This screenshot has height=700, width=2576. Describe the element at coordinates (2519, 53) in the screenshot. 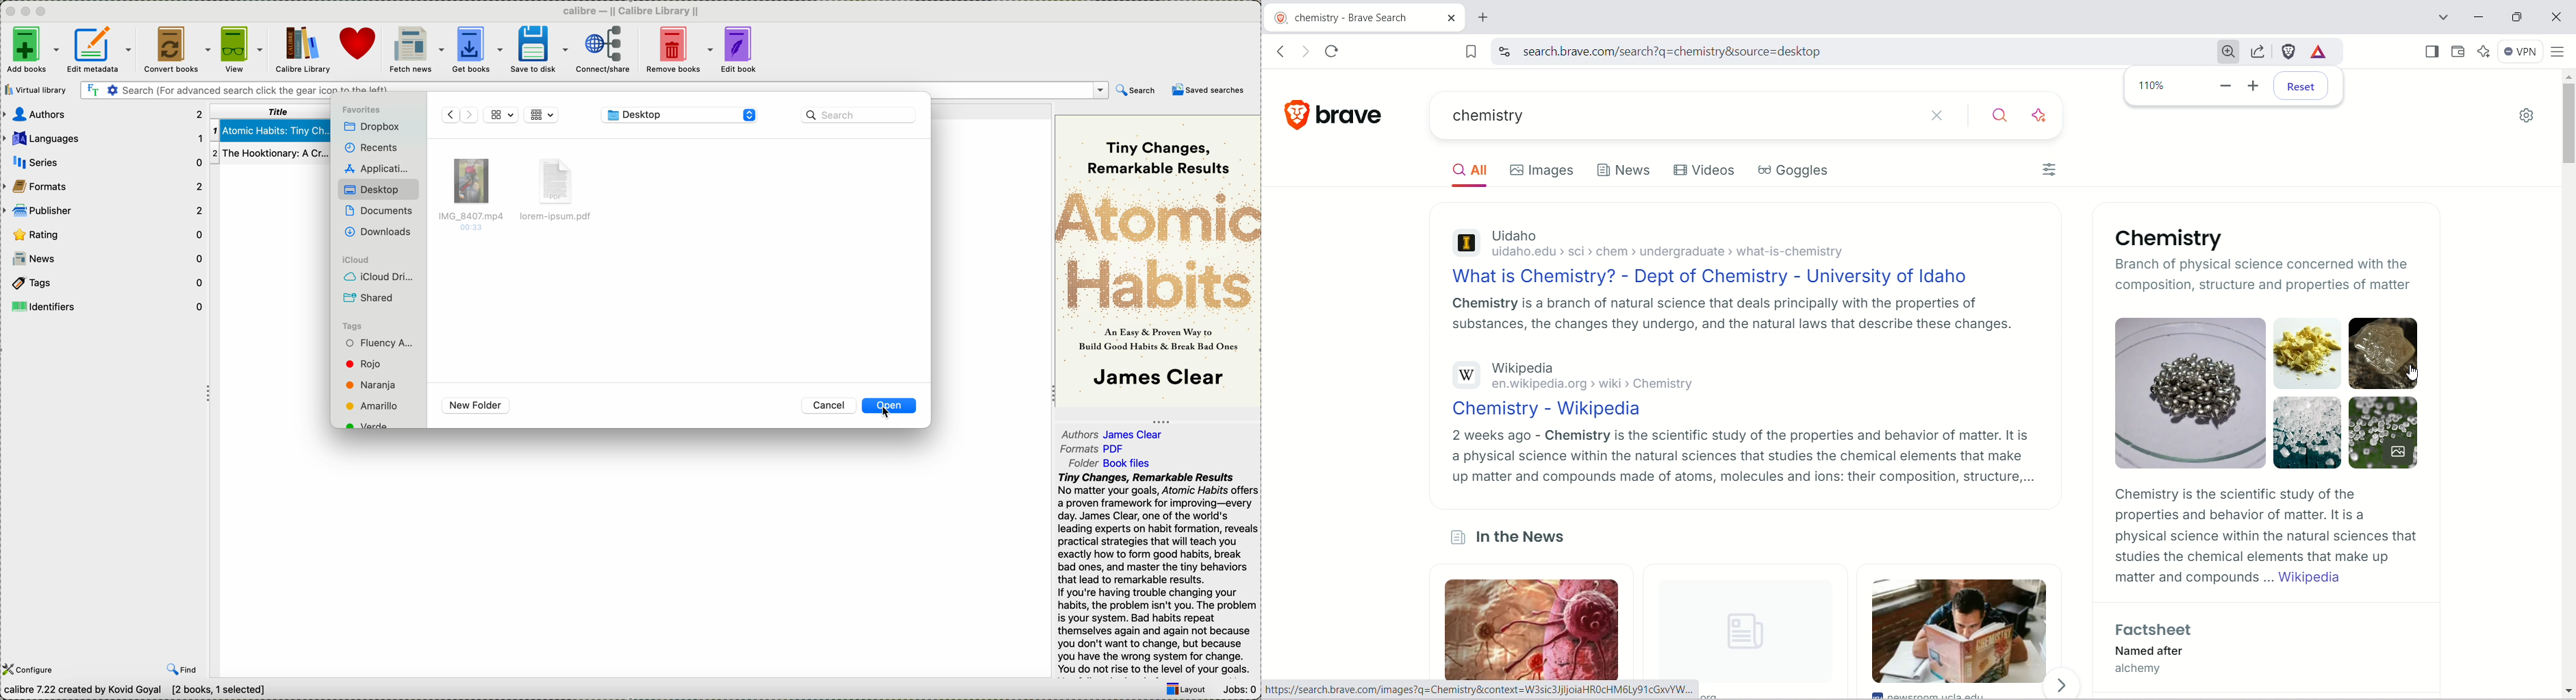

I see `VPN` at that location.